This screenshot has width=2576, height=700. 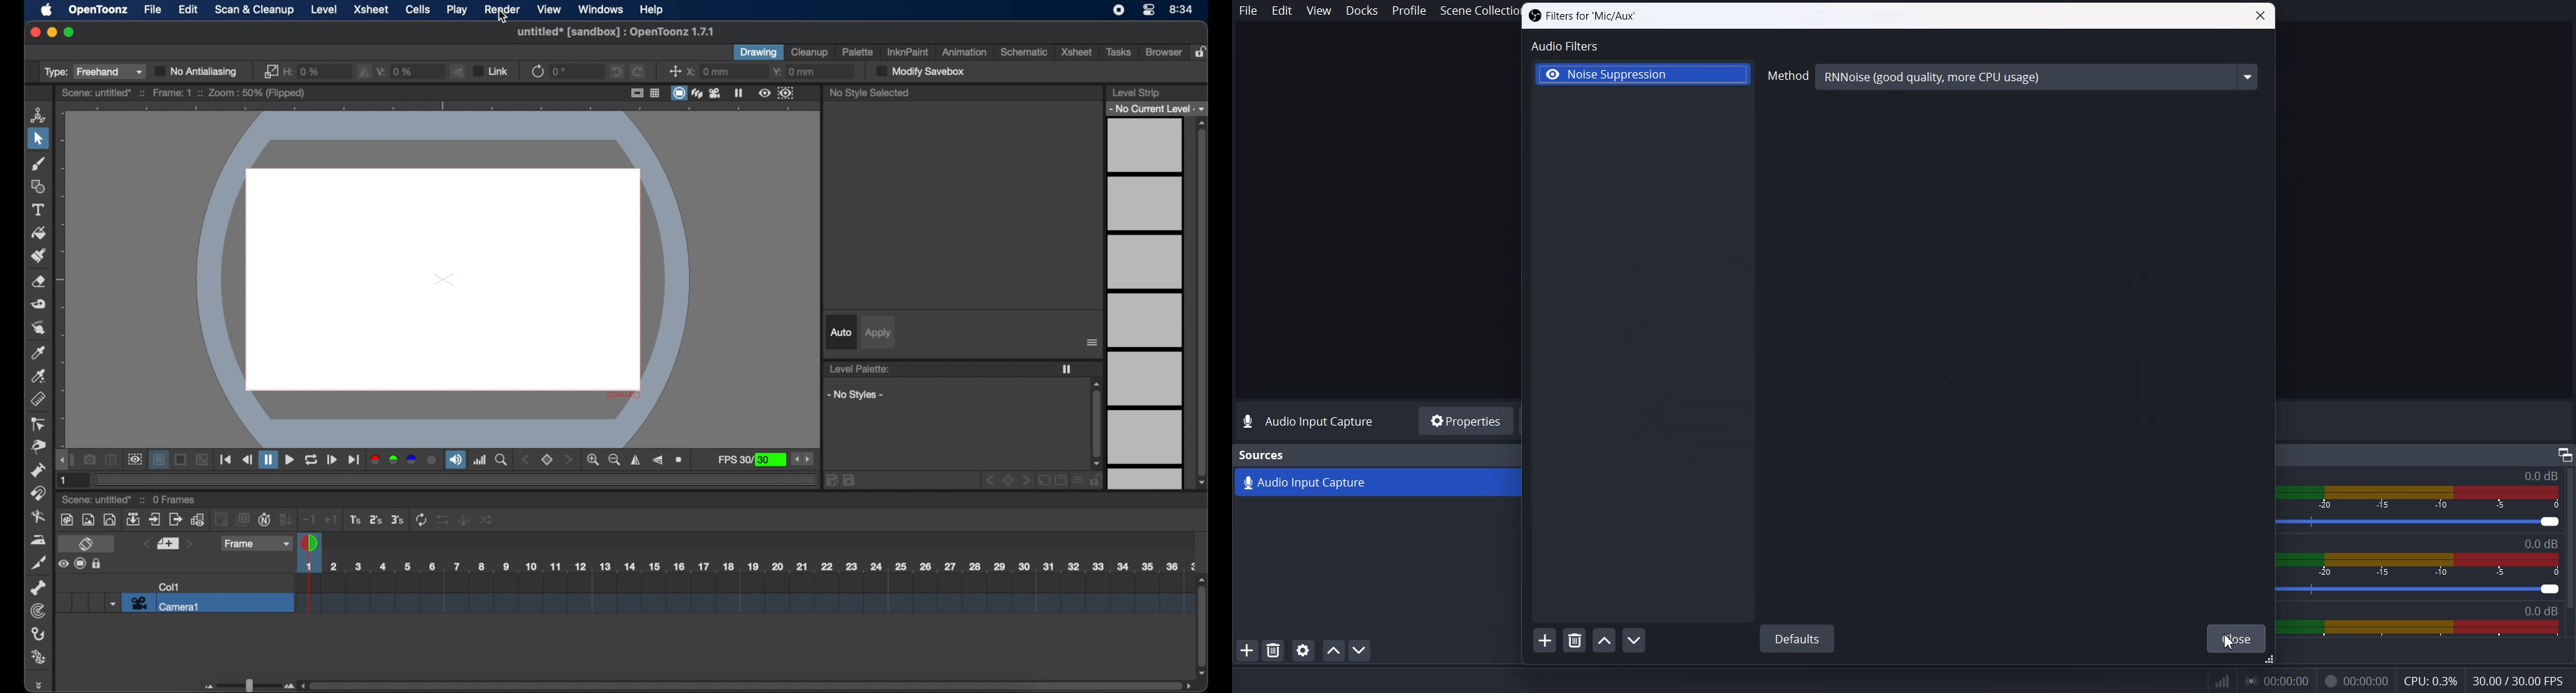 What do you see at coordinates (1575, 640) in the screenshot?
I see `Remove selected filters` at bounding box center [1575, 640].